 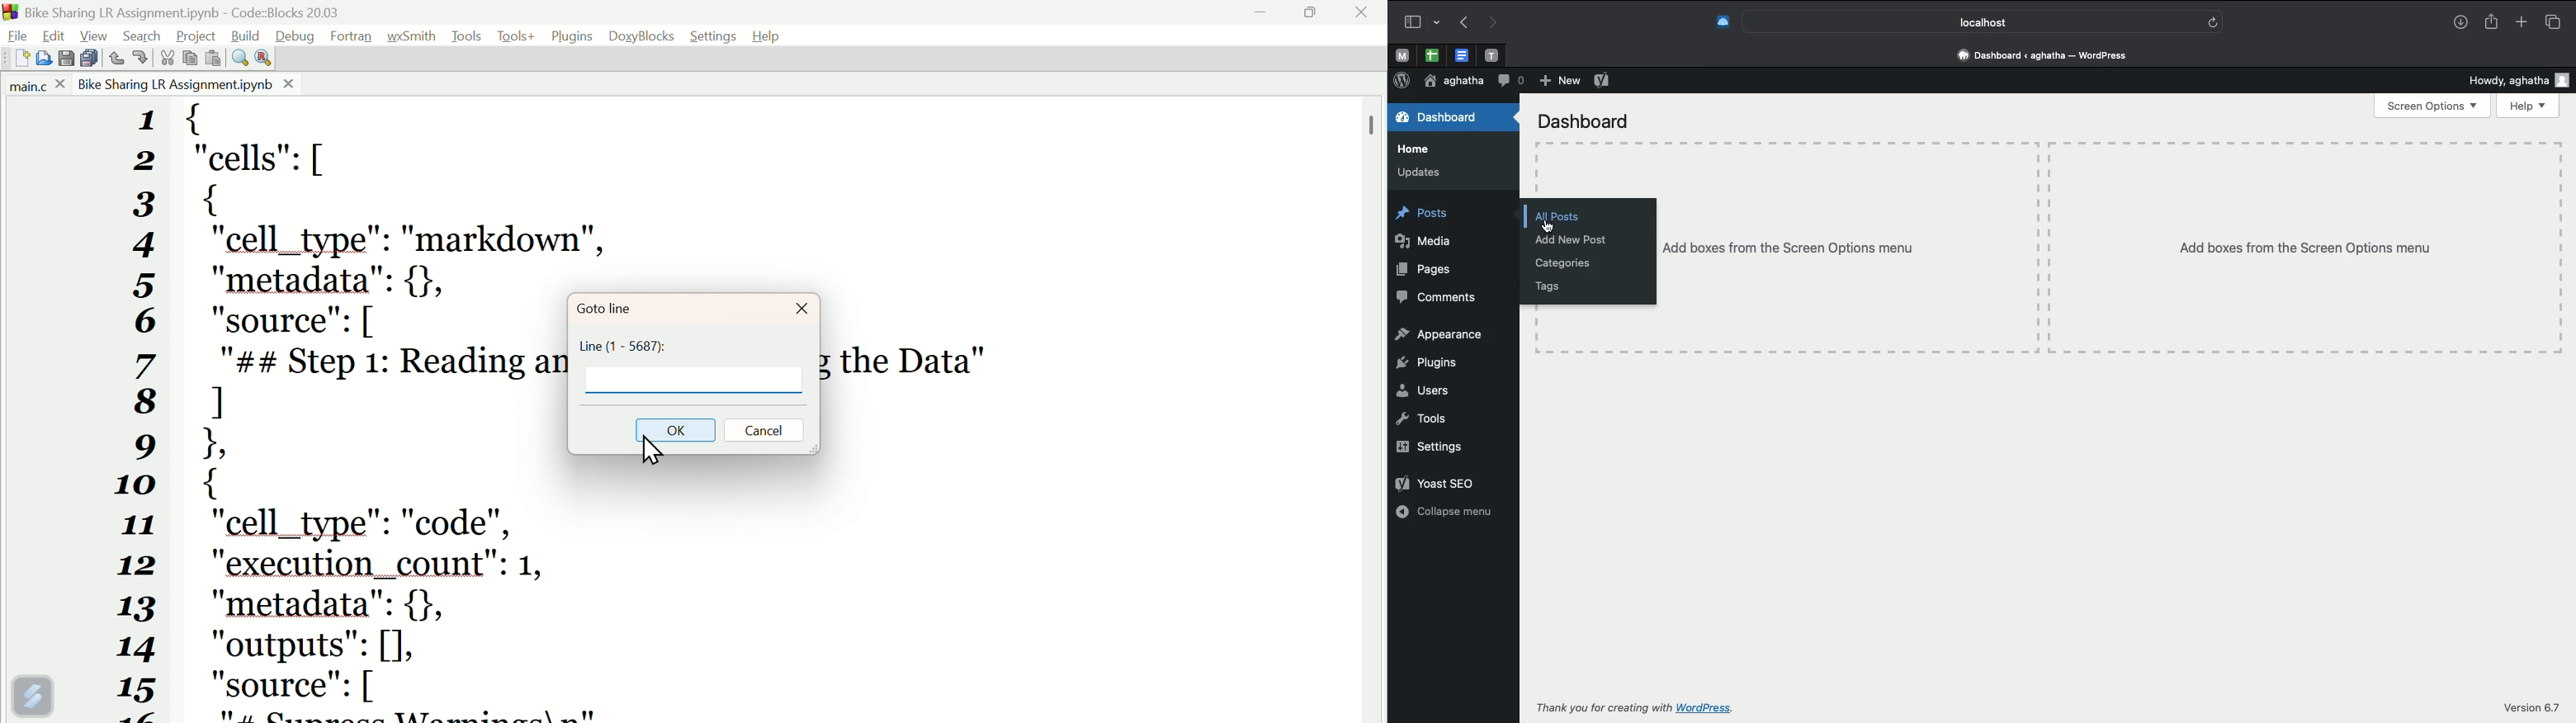 What do you see at coordinates (212, 10) in the screenshot?
I see `BikesharingLrassignment.Ipynb code blocks 20.03` at bounding box center [212, 10].